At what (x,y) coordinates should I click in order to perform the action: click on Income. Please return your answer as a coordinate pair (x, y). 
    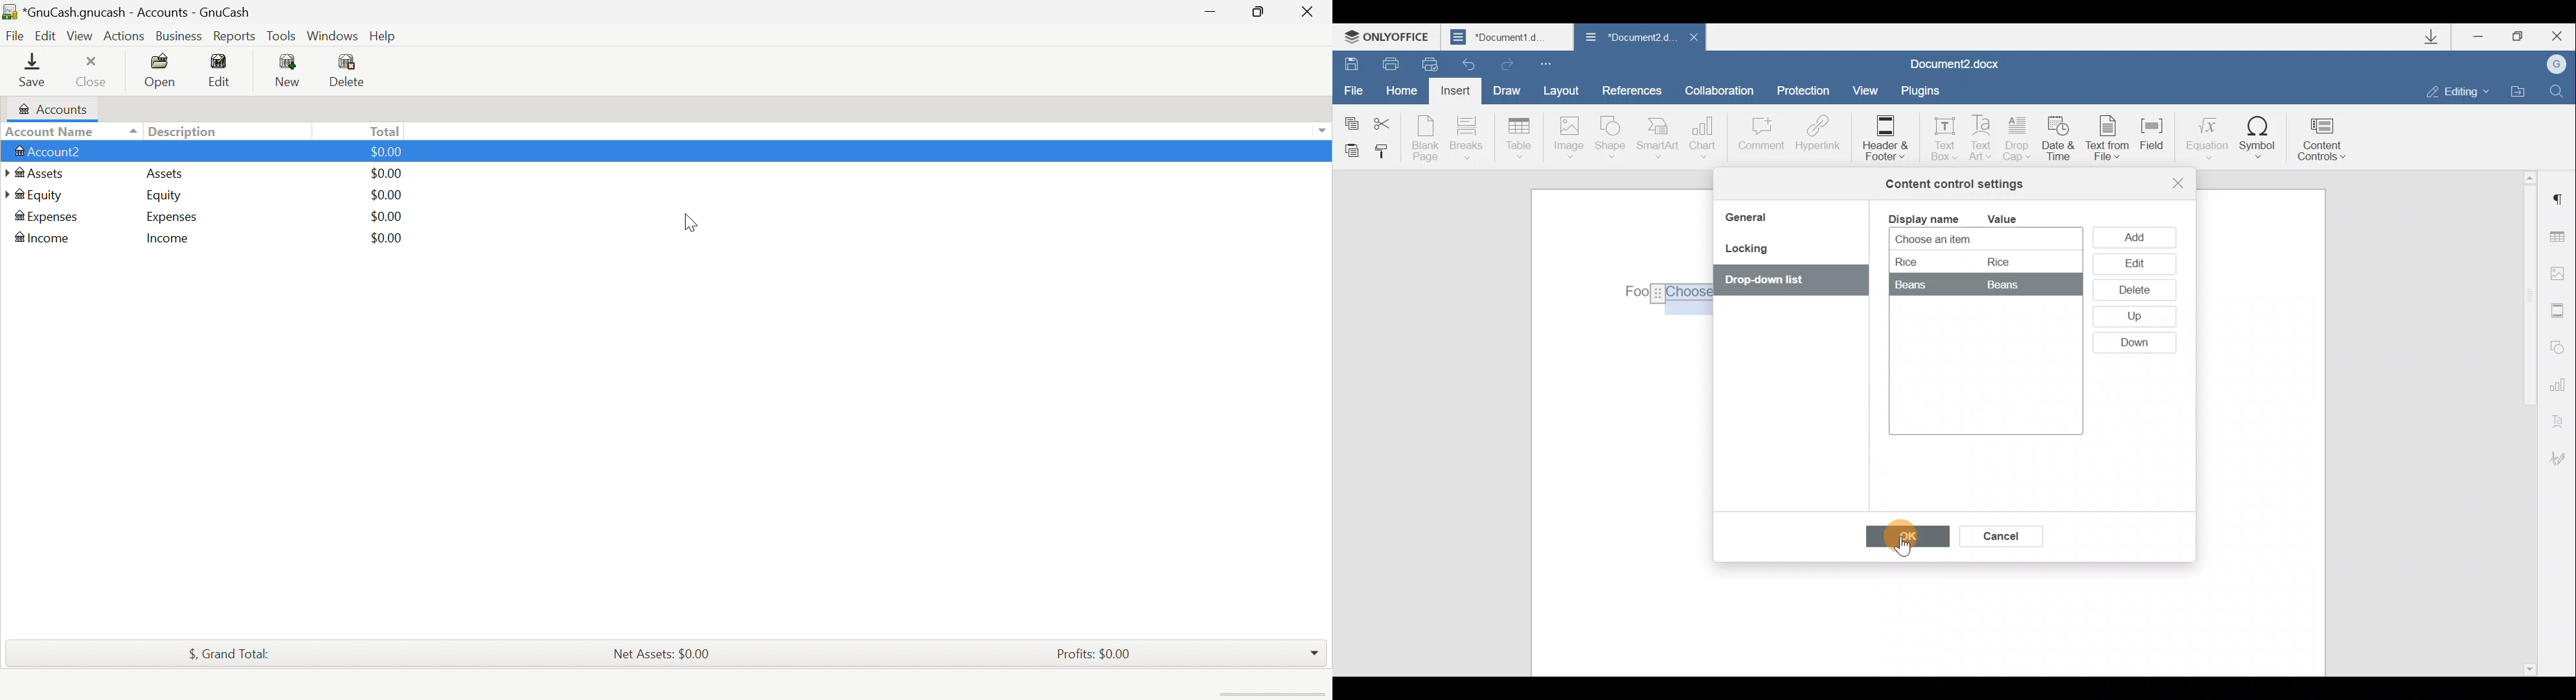
    Looking at the image, I should click on (169, 240).